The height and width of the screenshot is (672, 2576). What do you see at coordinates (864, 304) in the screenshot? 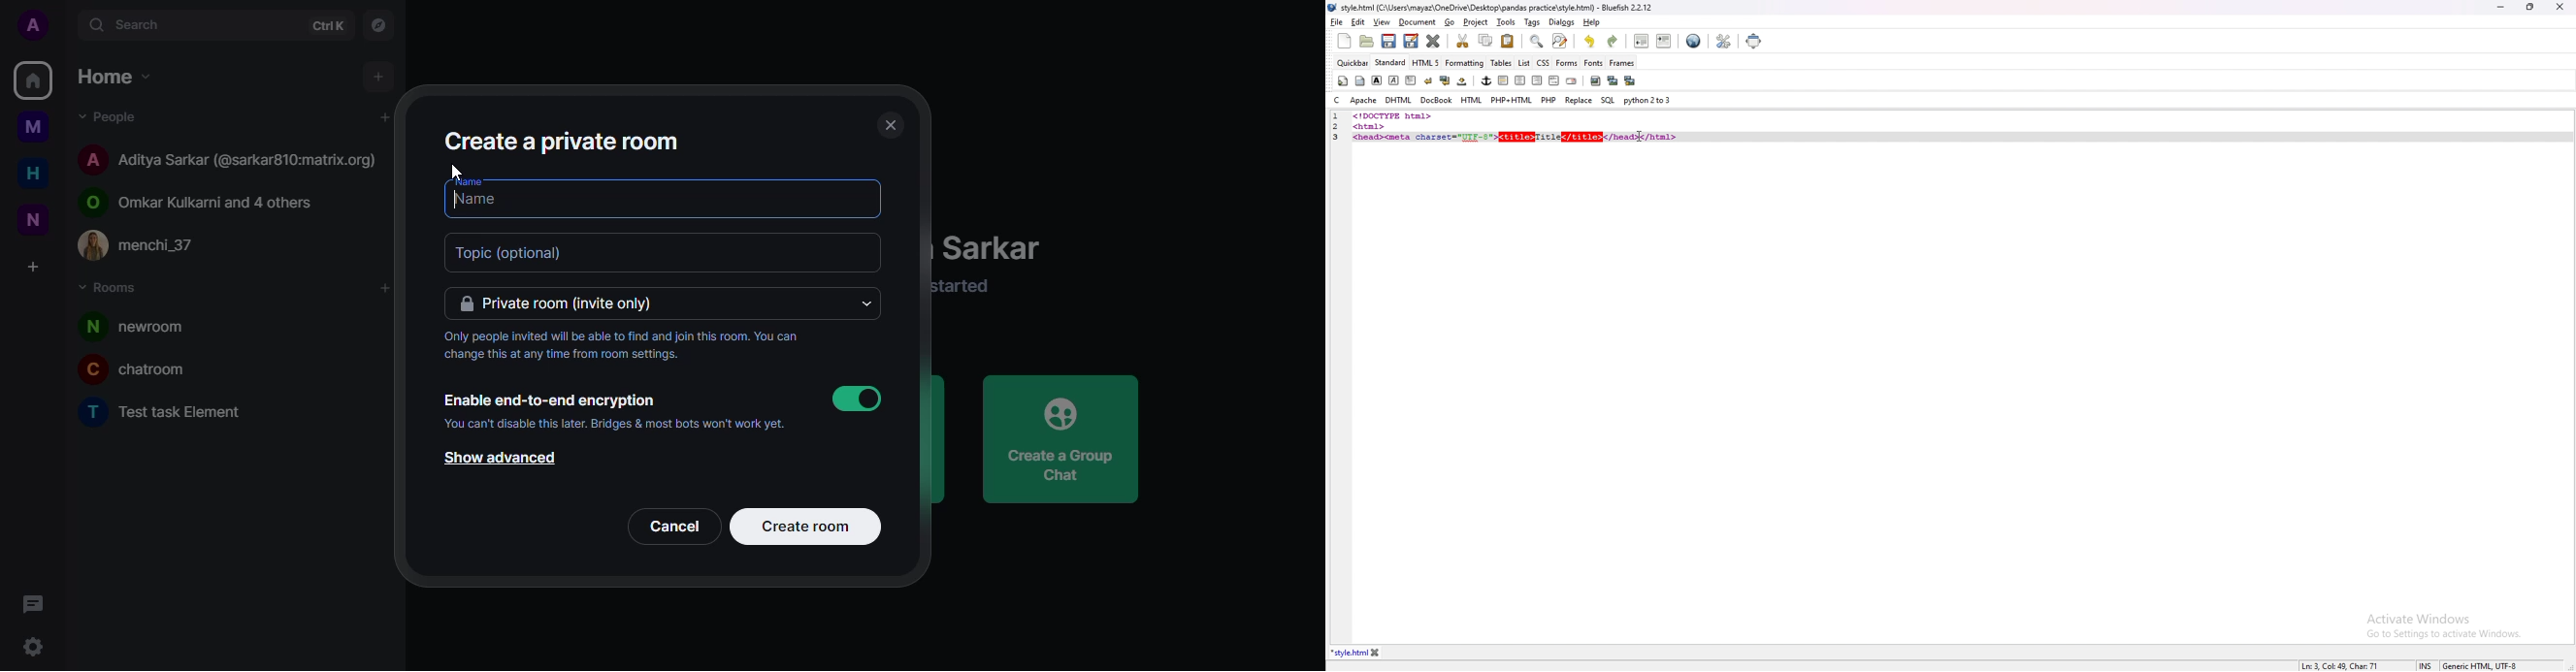
I see `drop down` at bounding box center [864, 304].